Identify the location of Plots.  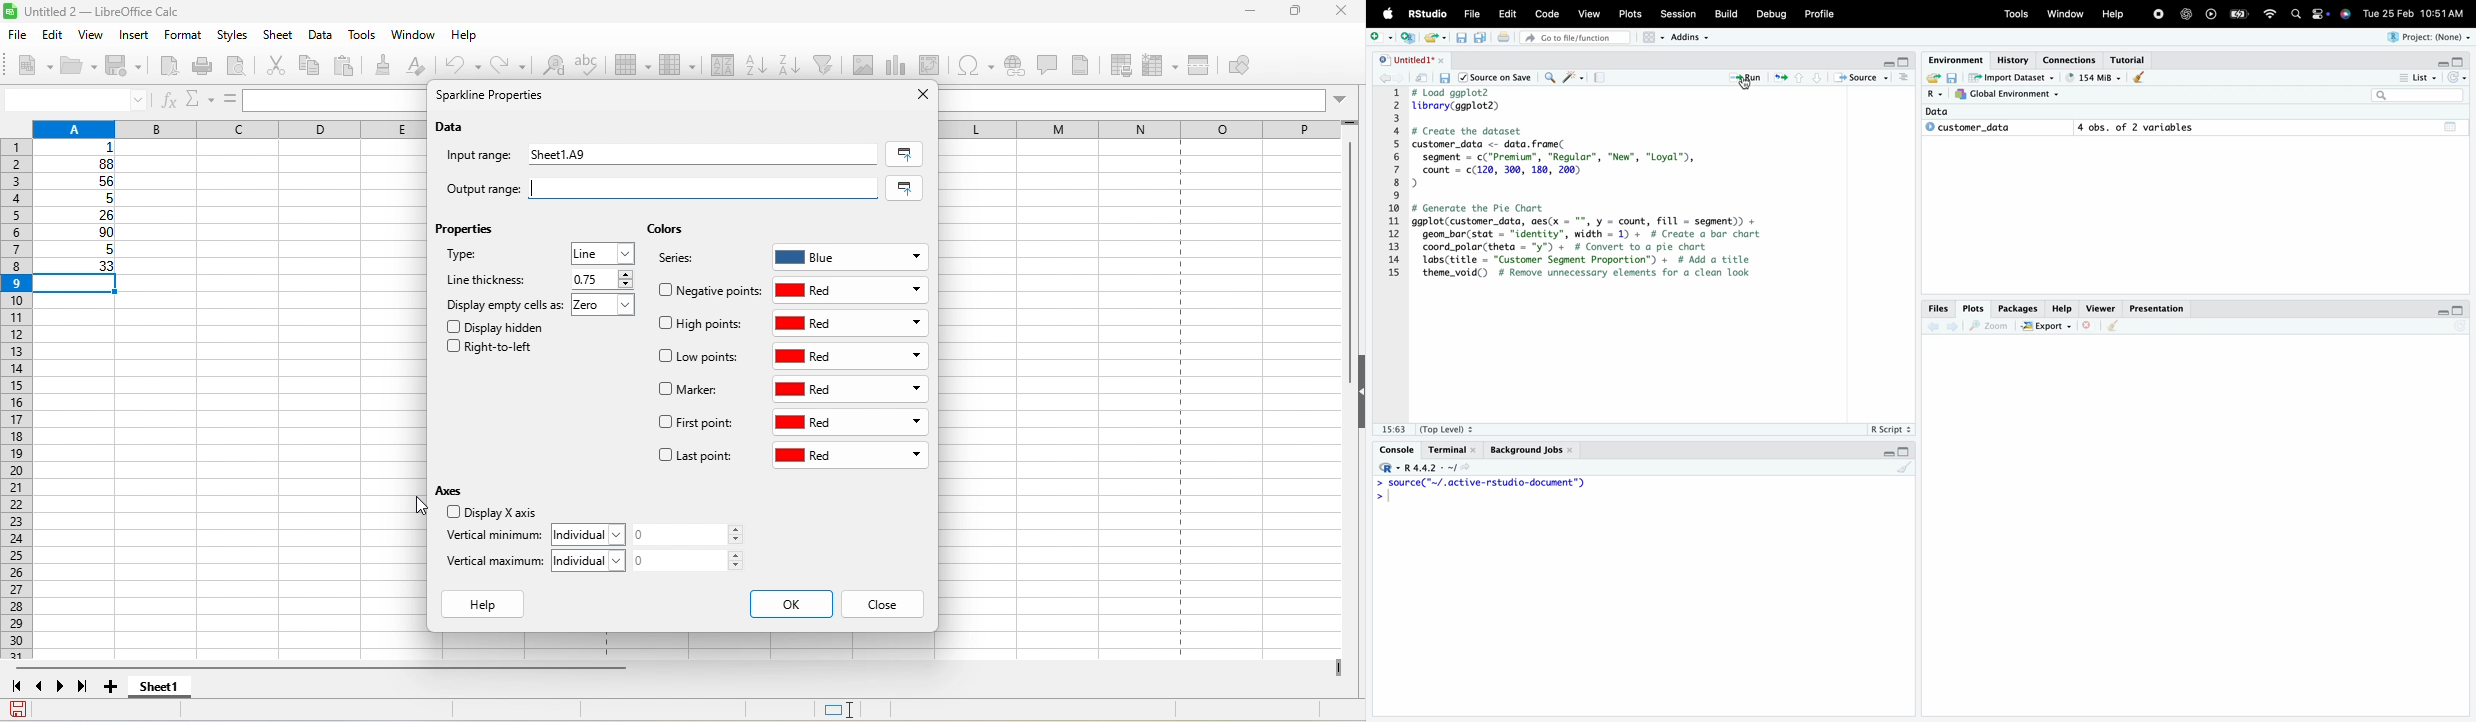
(1970, 307).